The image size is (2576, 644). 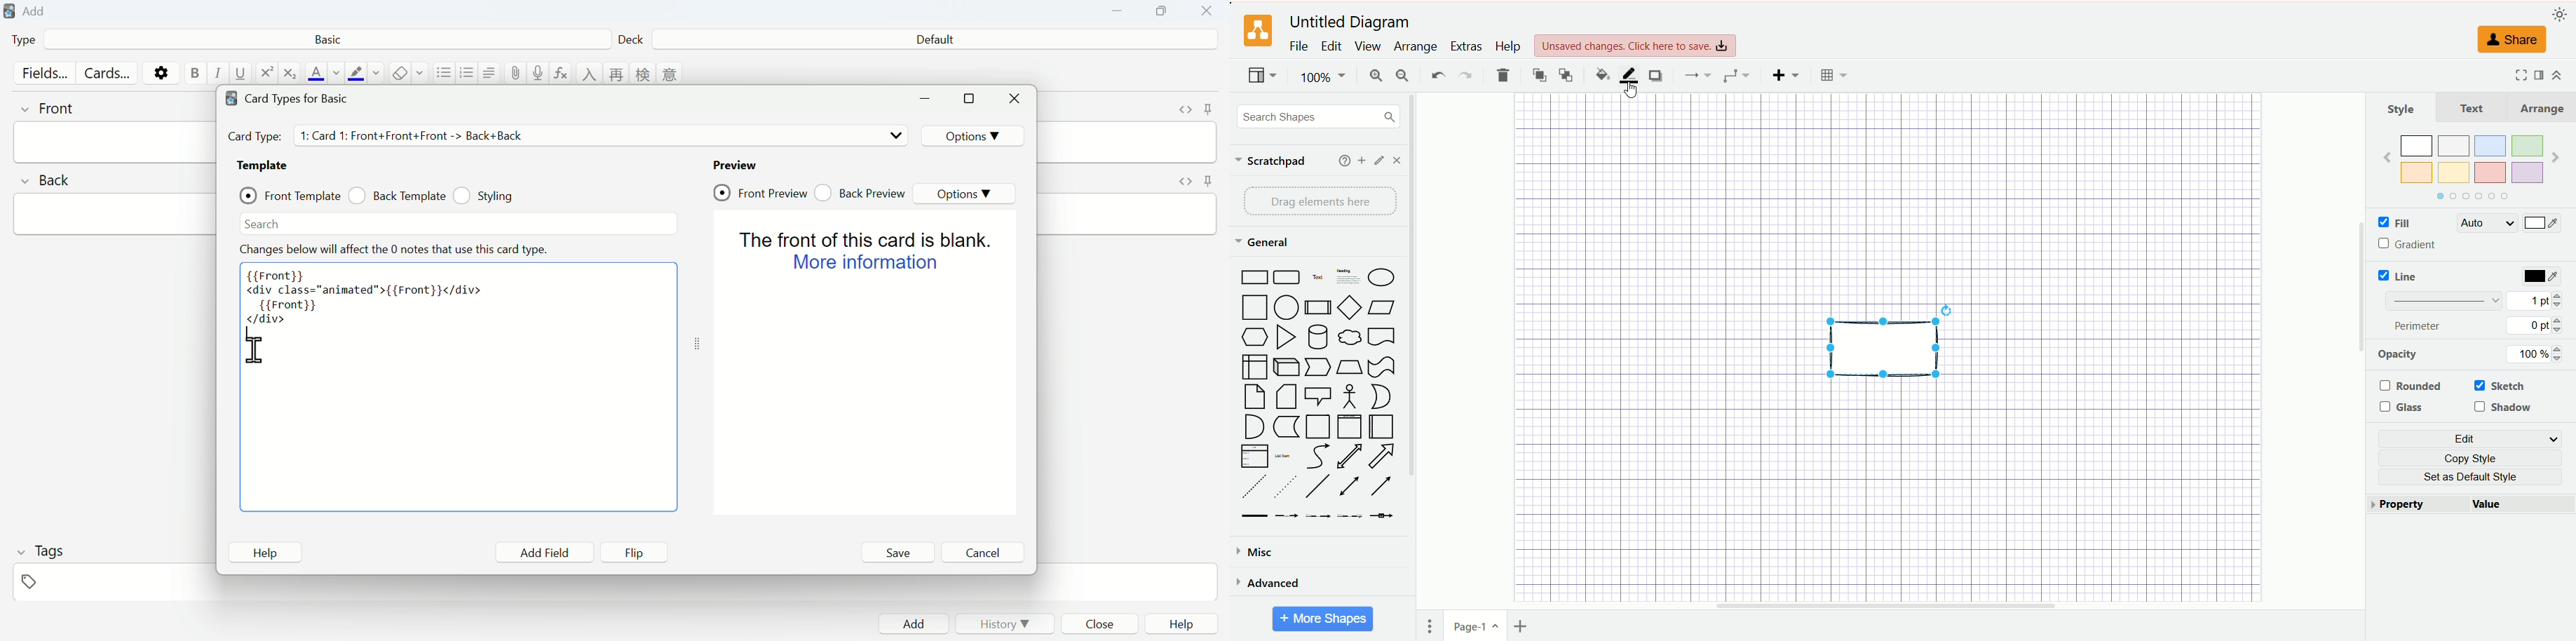 I want to click on redo, so click(x=1465, y=75).